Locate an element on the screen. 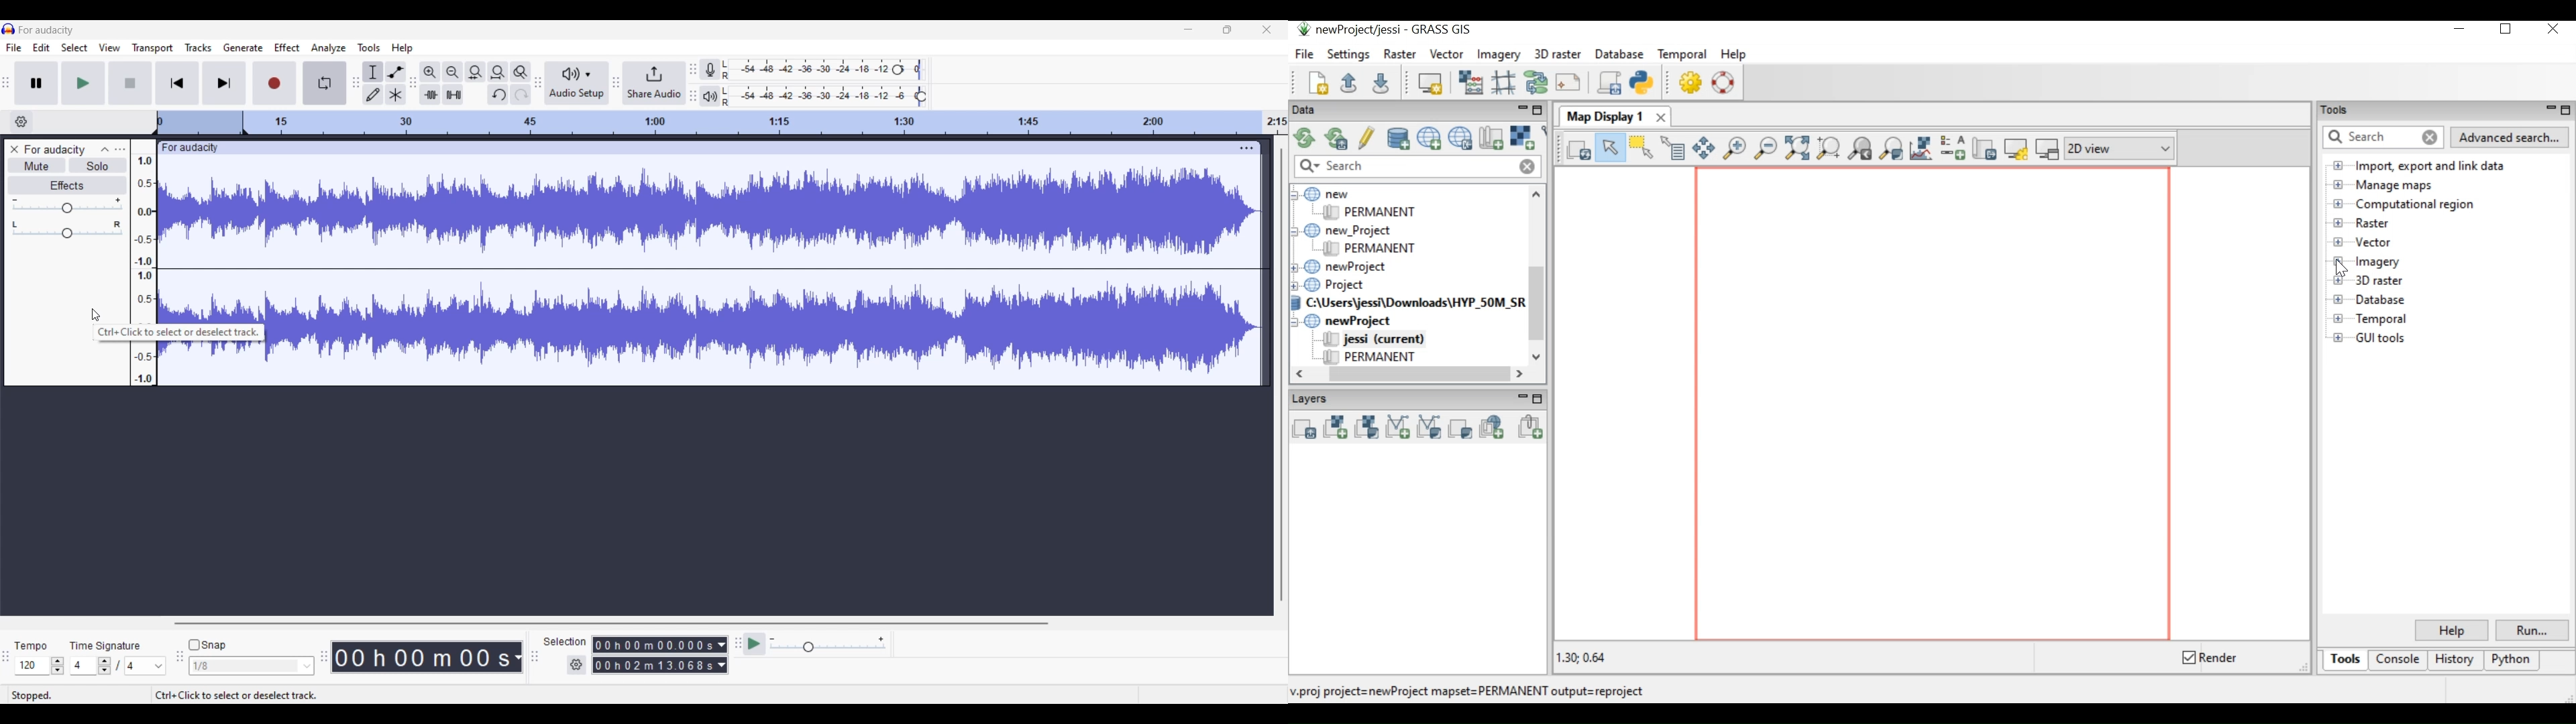 The height and width of the screenshot is (728, 2576). Pan right is located at coordinates (117, 225).